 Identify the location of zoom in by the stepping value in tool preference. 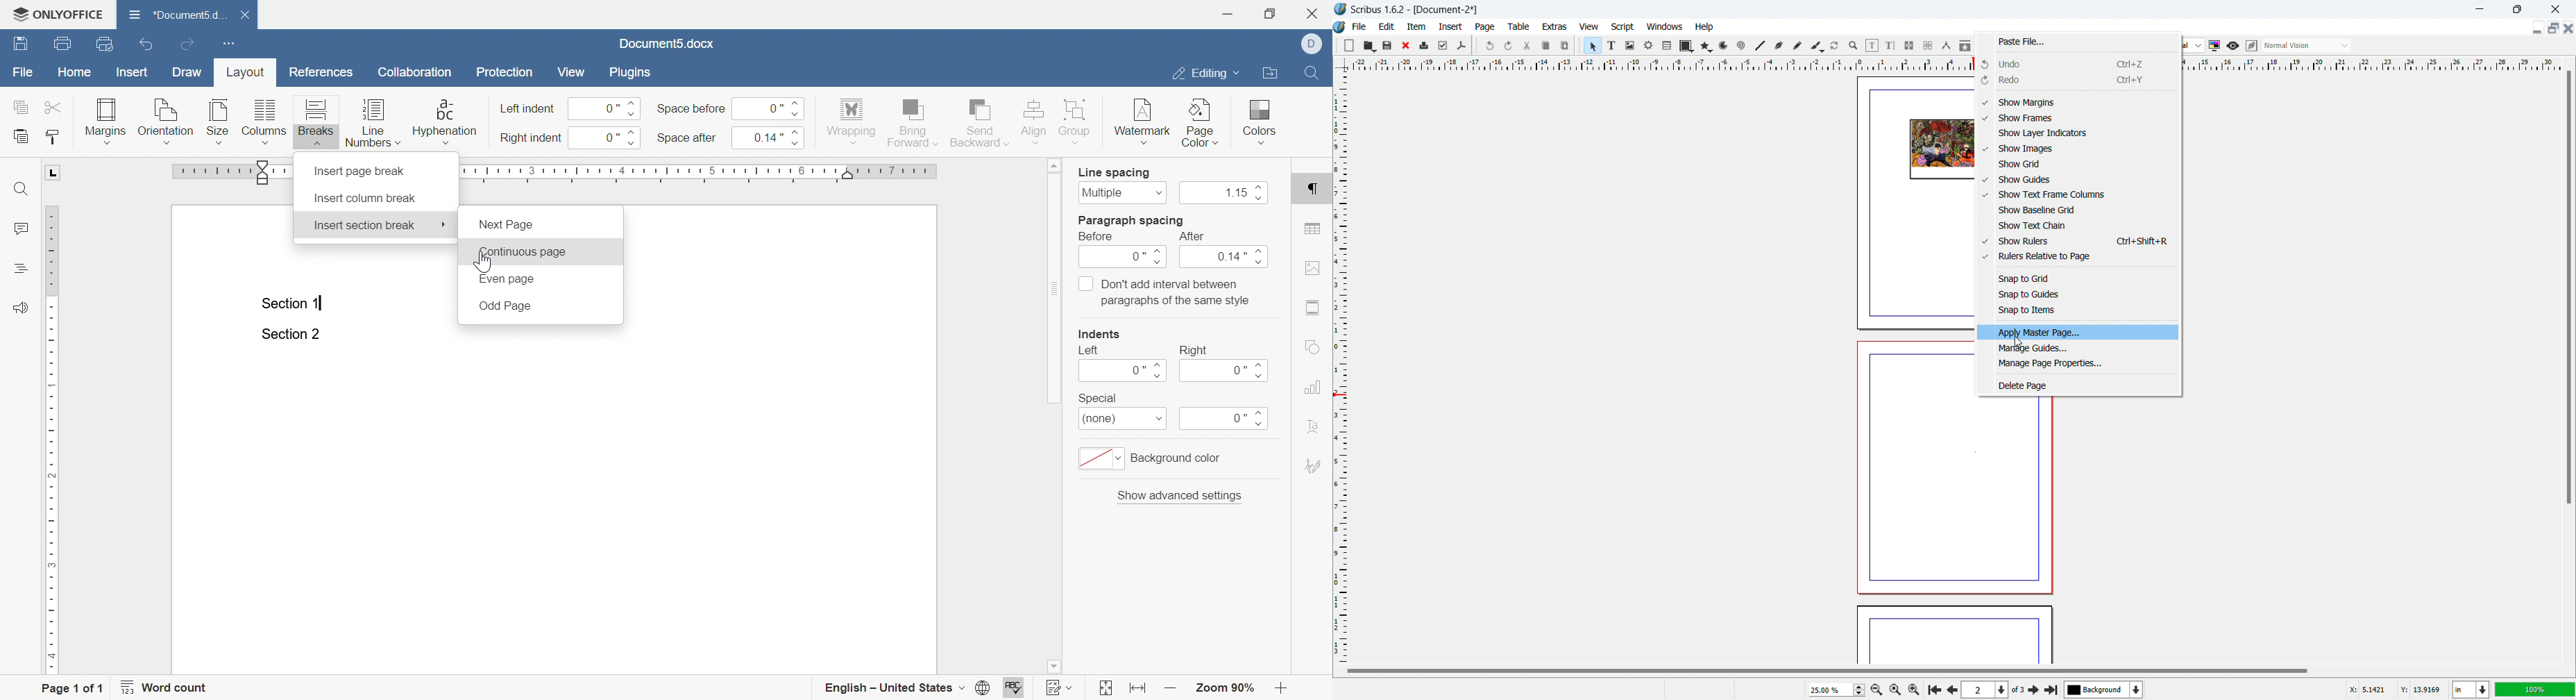
(1914, 688).